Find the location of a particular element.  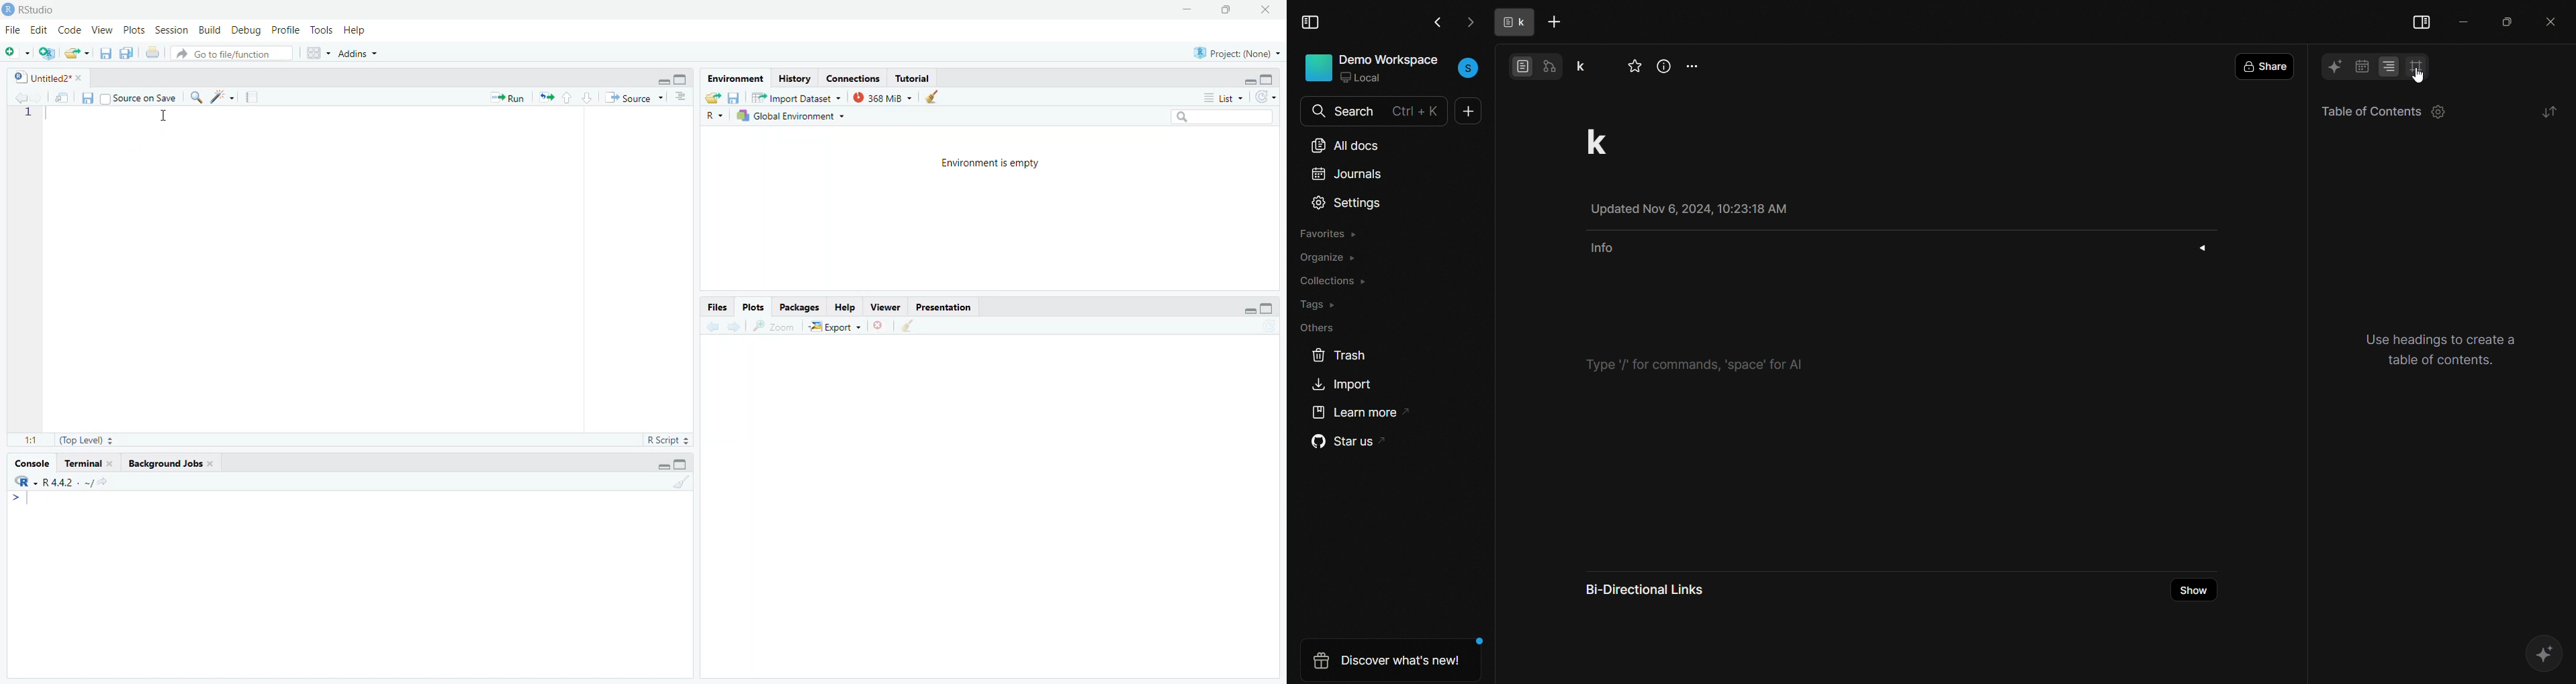

R ~ is located at coordinates (715, 116).